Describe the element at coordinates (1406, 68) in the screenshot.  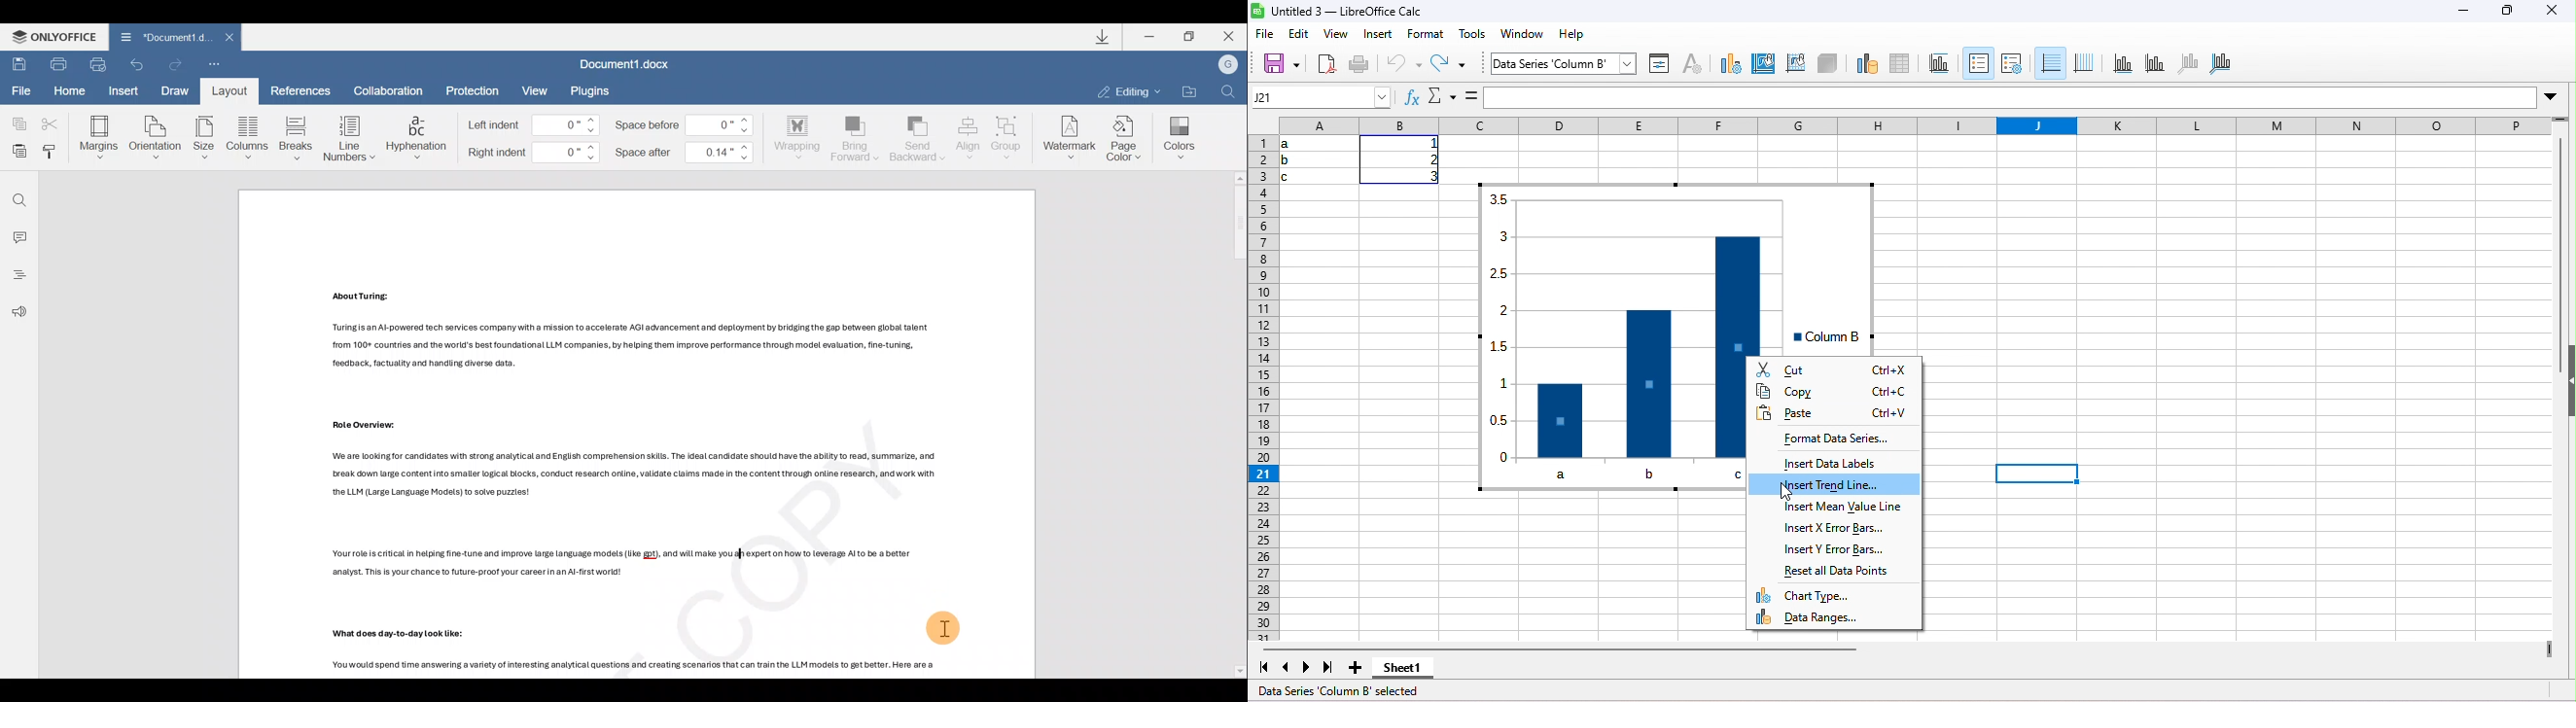
I see `undo` at that location.